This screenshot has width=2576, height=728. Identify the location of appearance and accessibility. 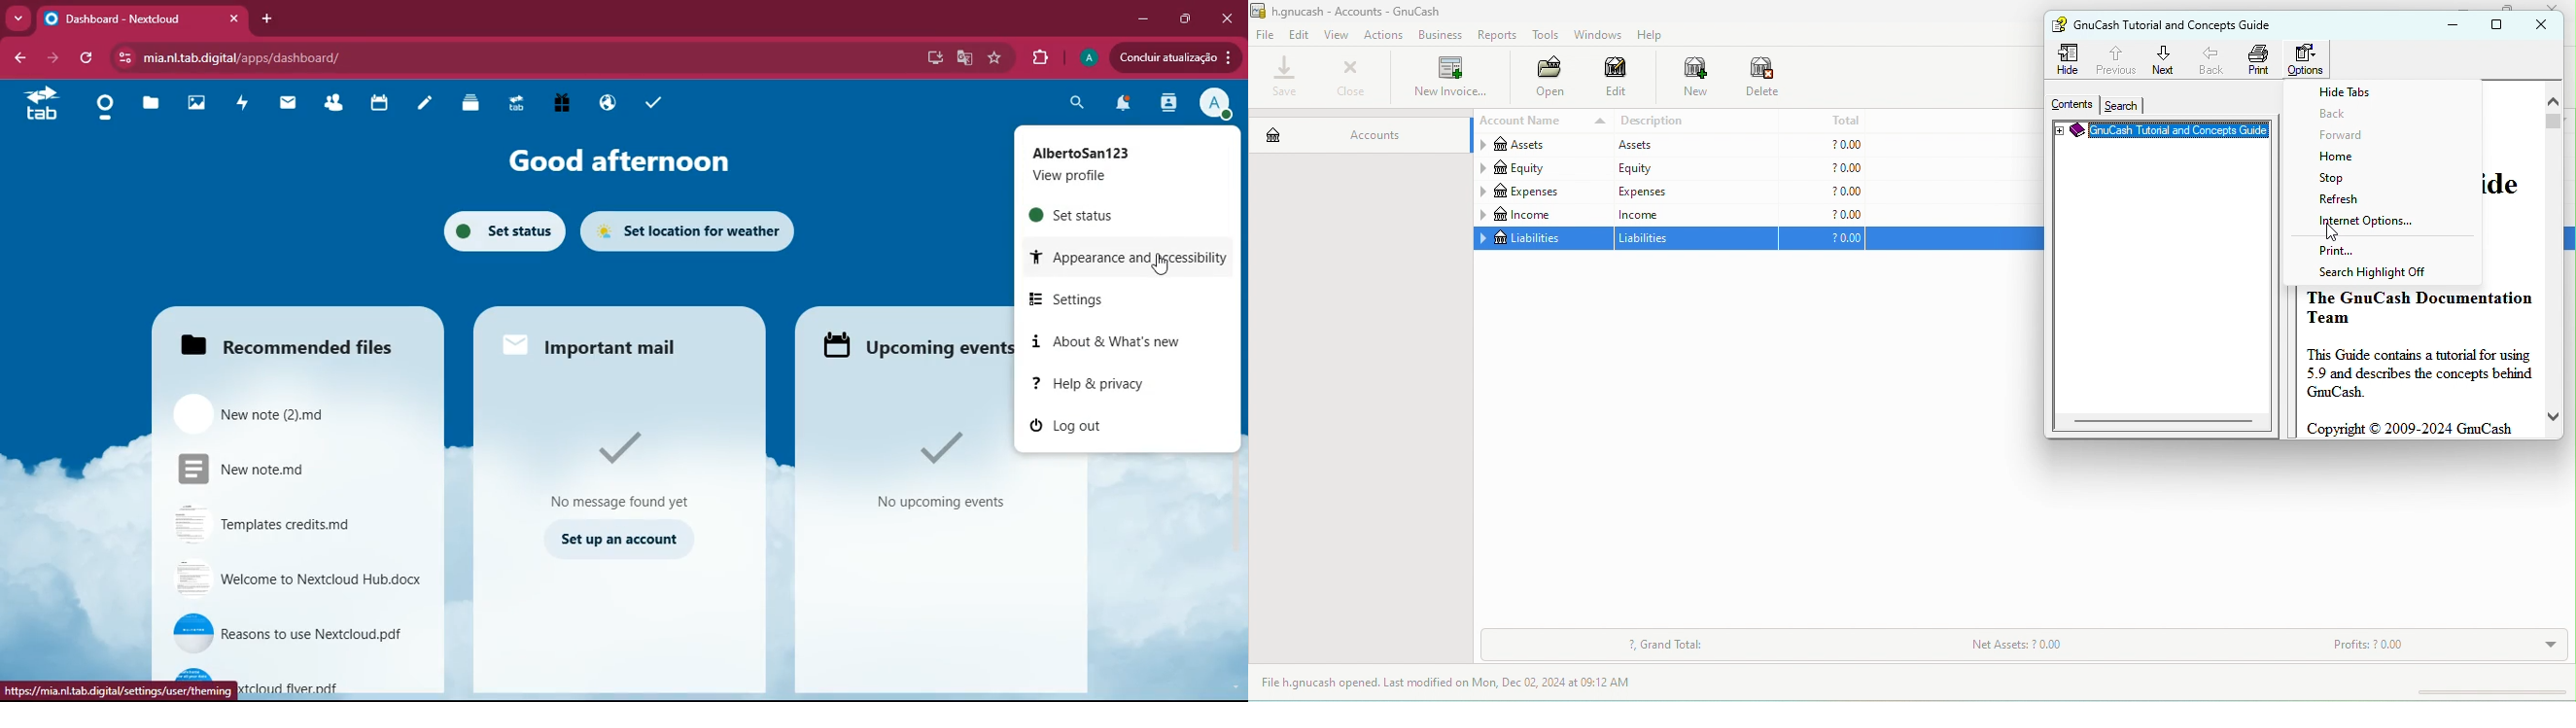
(1129, 258).